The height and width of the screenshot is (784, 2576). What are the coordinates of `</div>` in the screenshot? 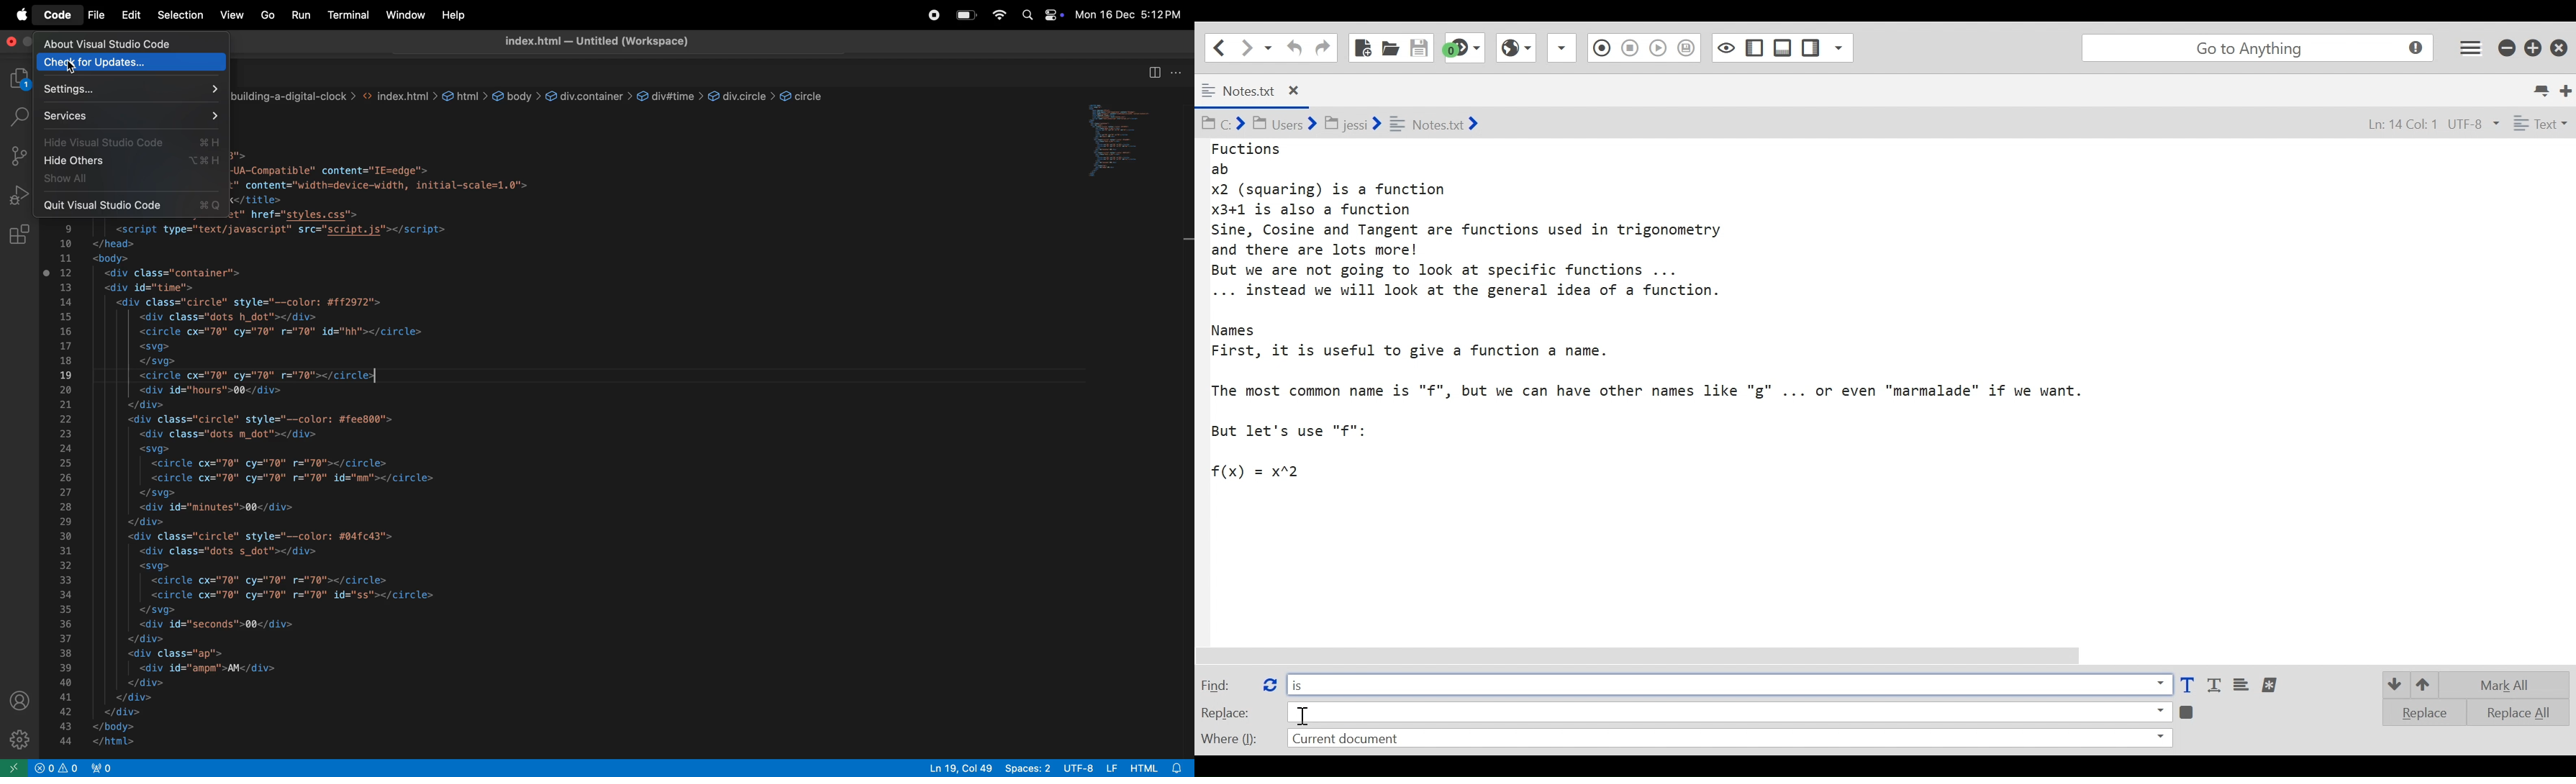 It's located at (149, 405).